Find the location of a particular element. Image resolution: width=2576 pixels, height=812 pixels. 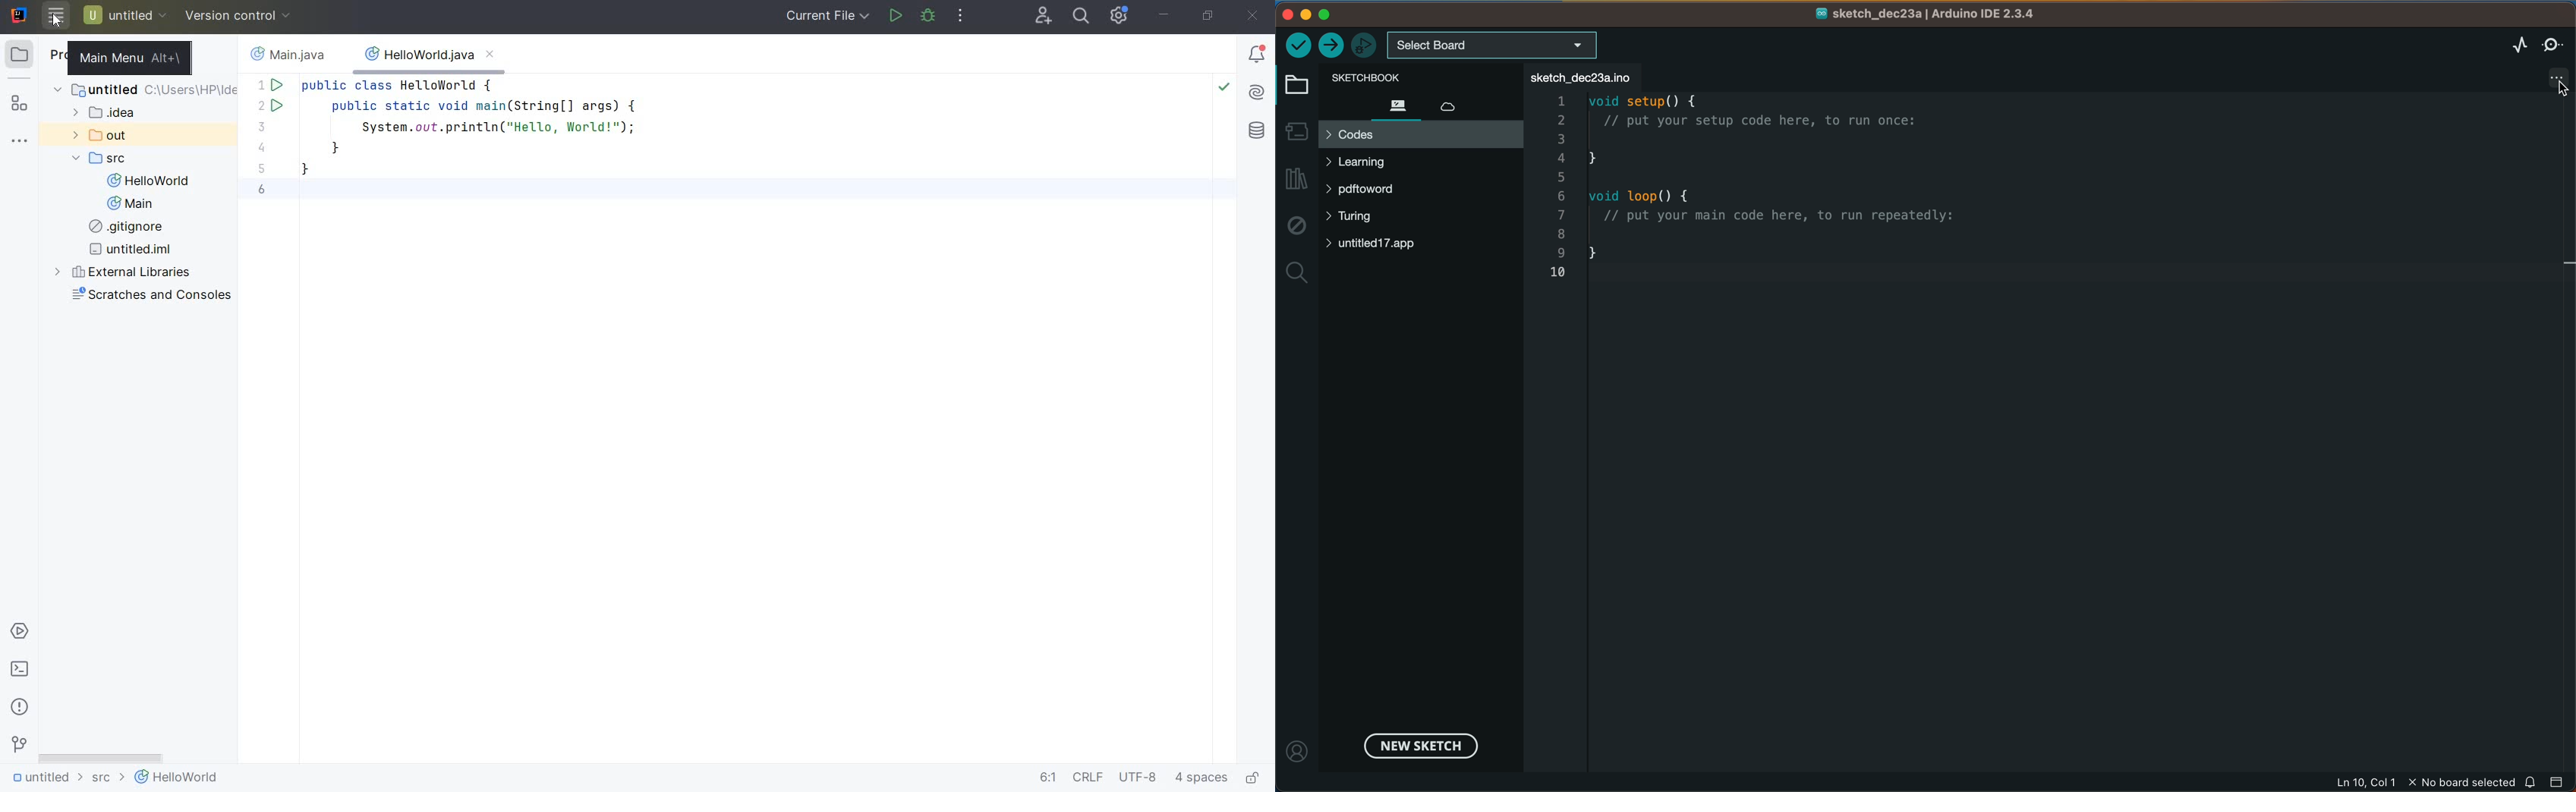

file name is located at coordinates (1927, 14).